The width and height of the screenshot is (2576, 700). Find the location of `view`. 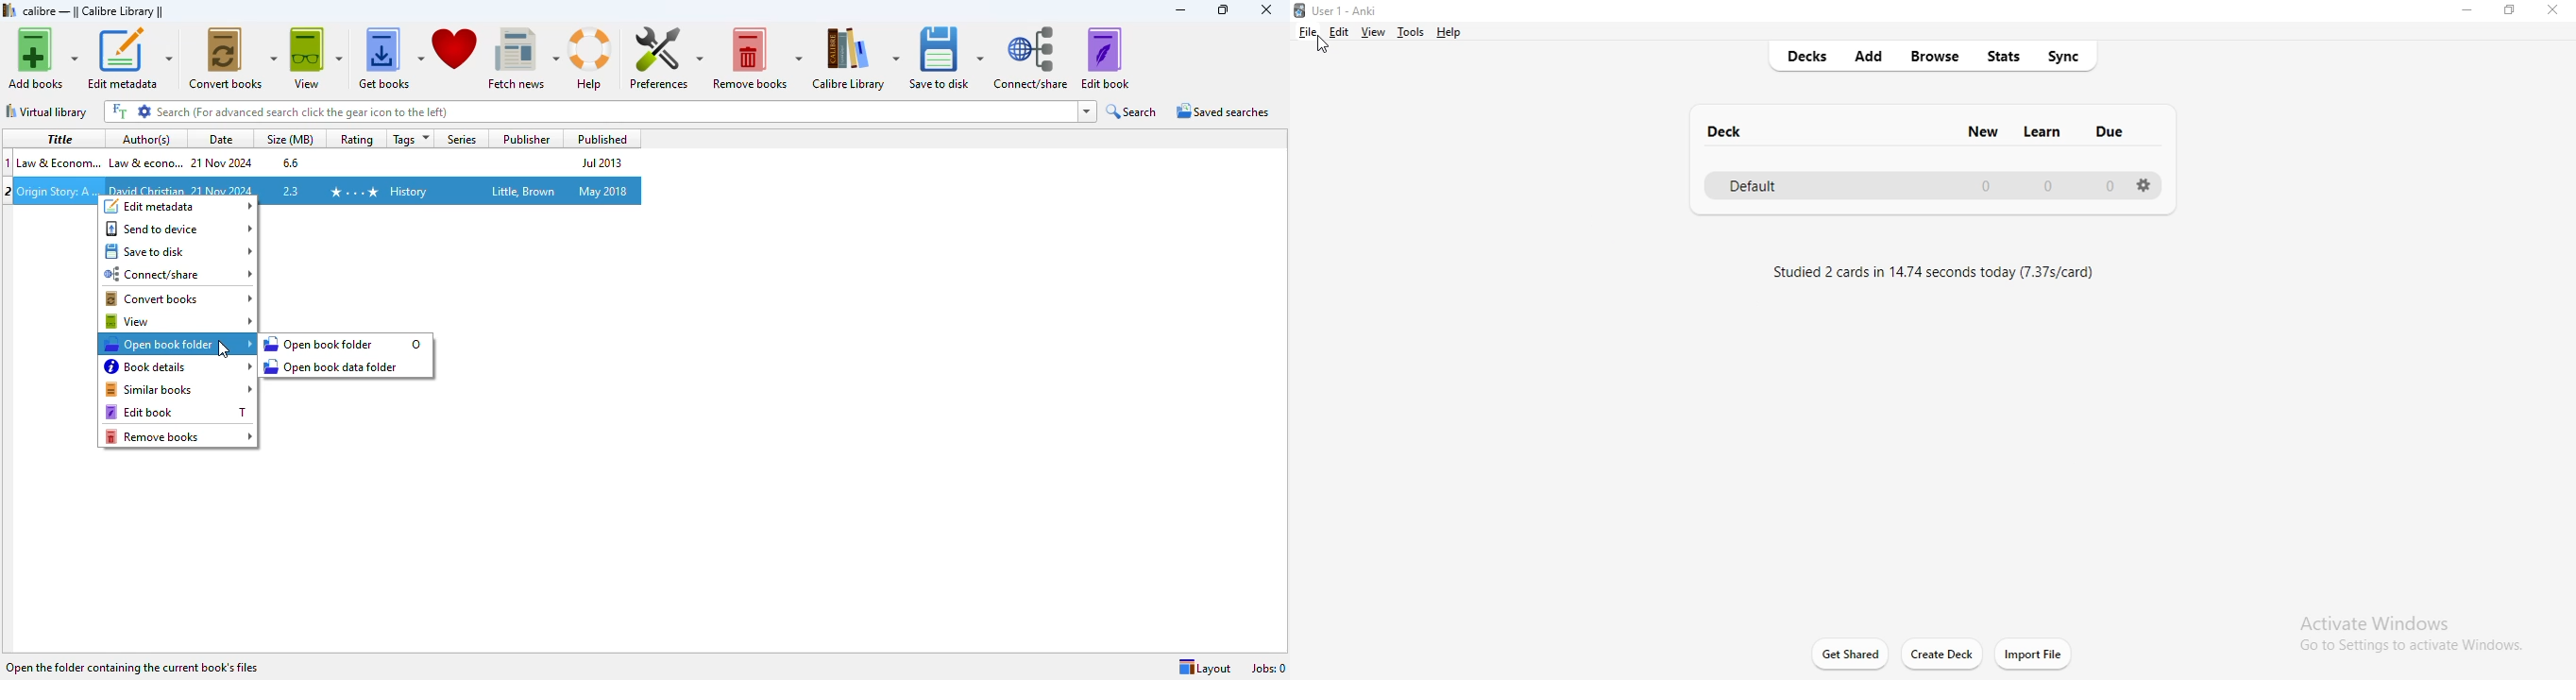

view is located at coordinates (178, 321).